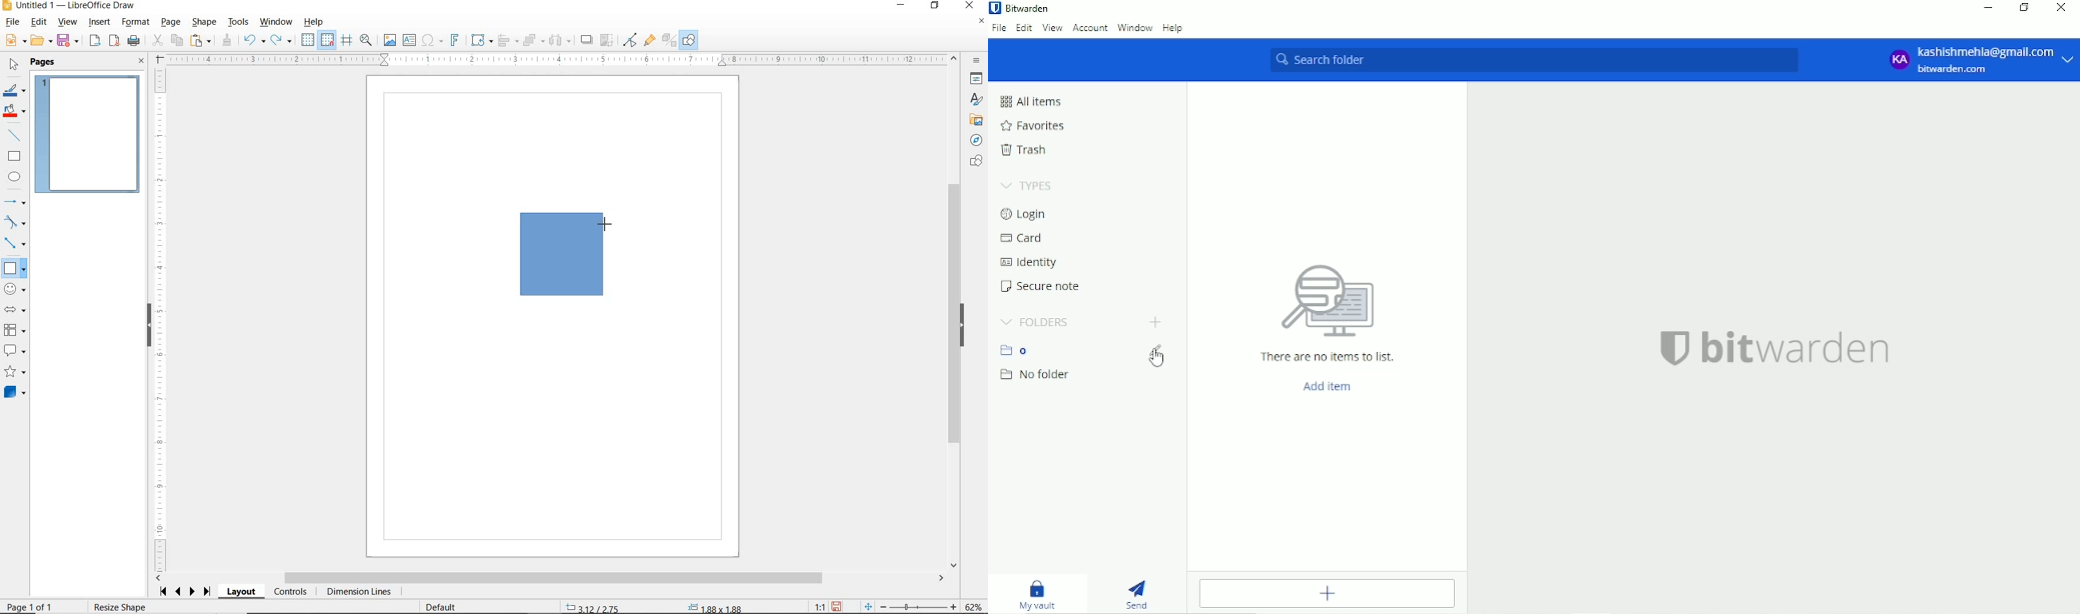 This screenshot has width=2100, height=616. Describe the element at coordinates (560, 40) in the screenshot. I see `SELECT AT LEAST THREE OBJECTS TO DISTRIBUTE` at that location.